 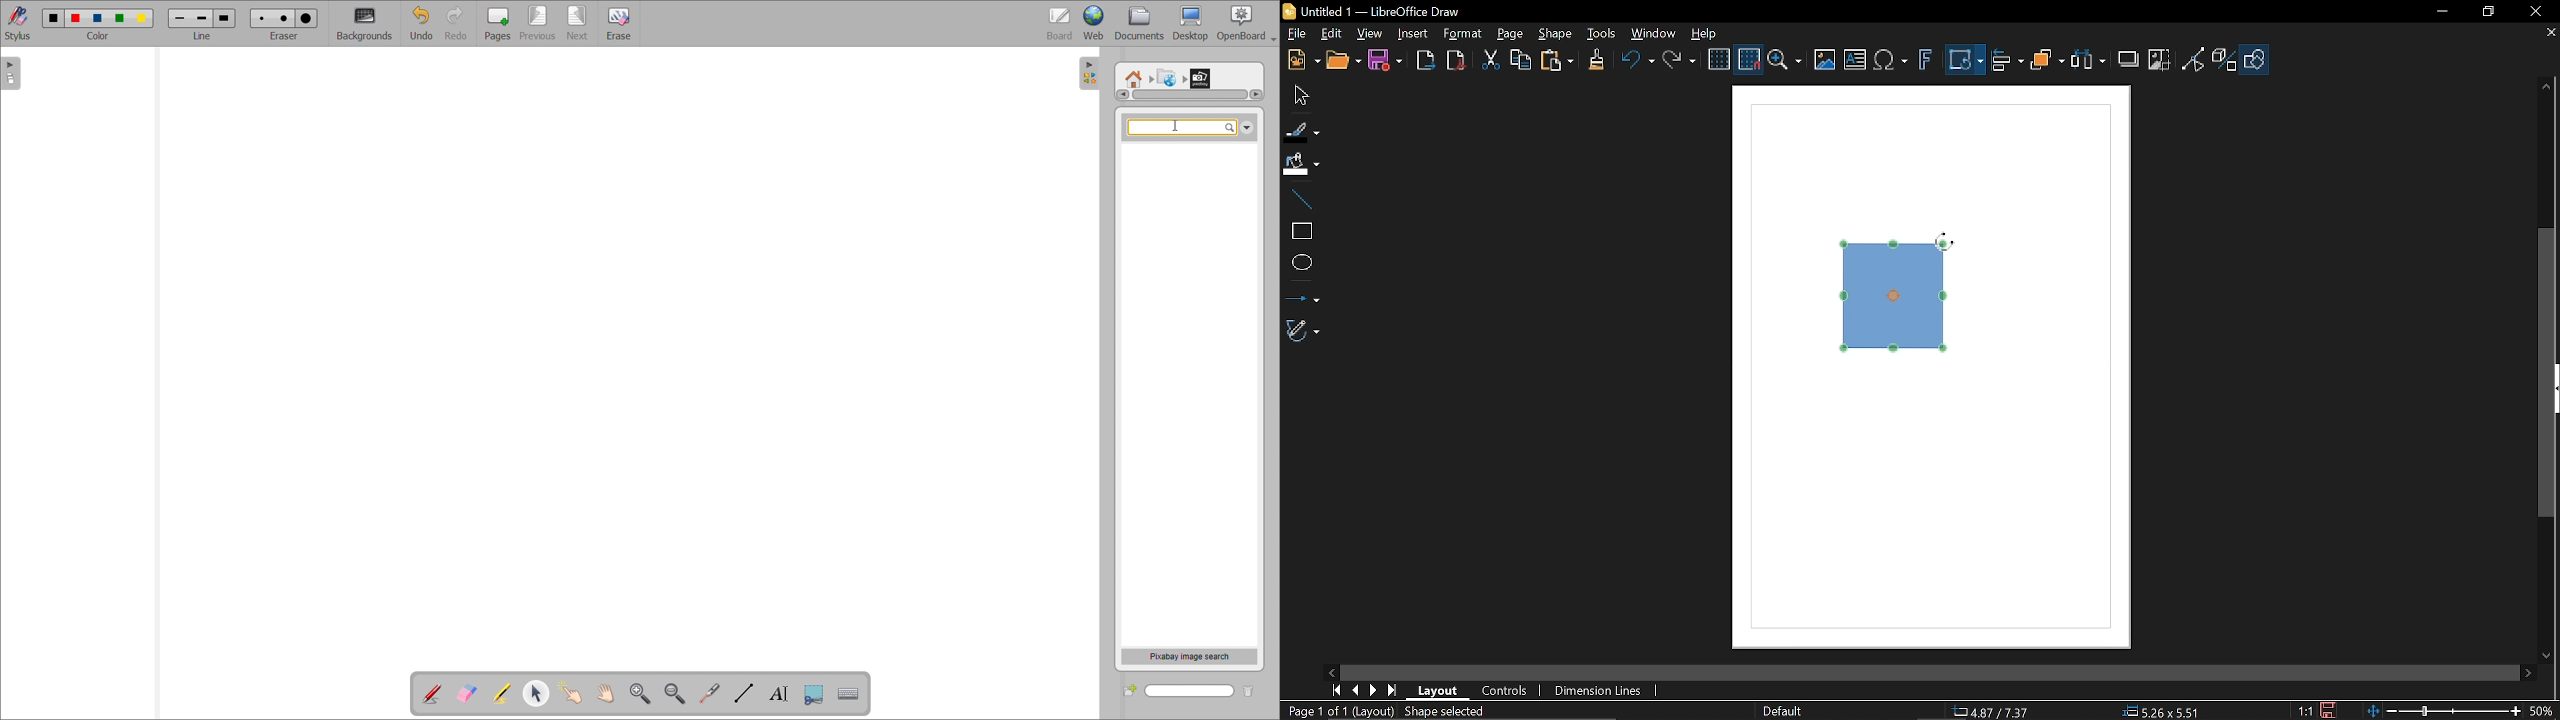 I want to click on Paste, so click(x=1556, y=63).